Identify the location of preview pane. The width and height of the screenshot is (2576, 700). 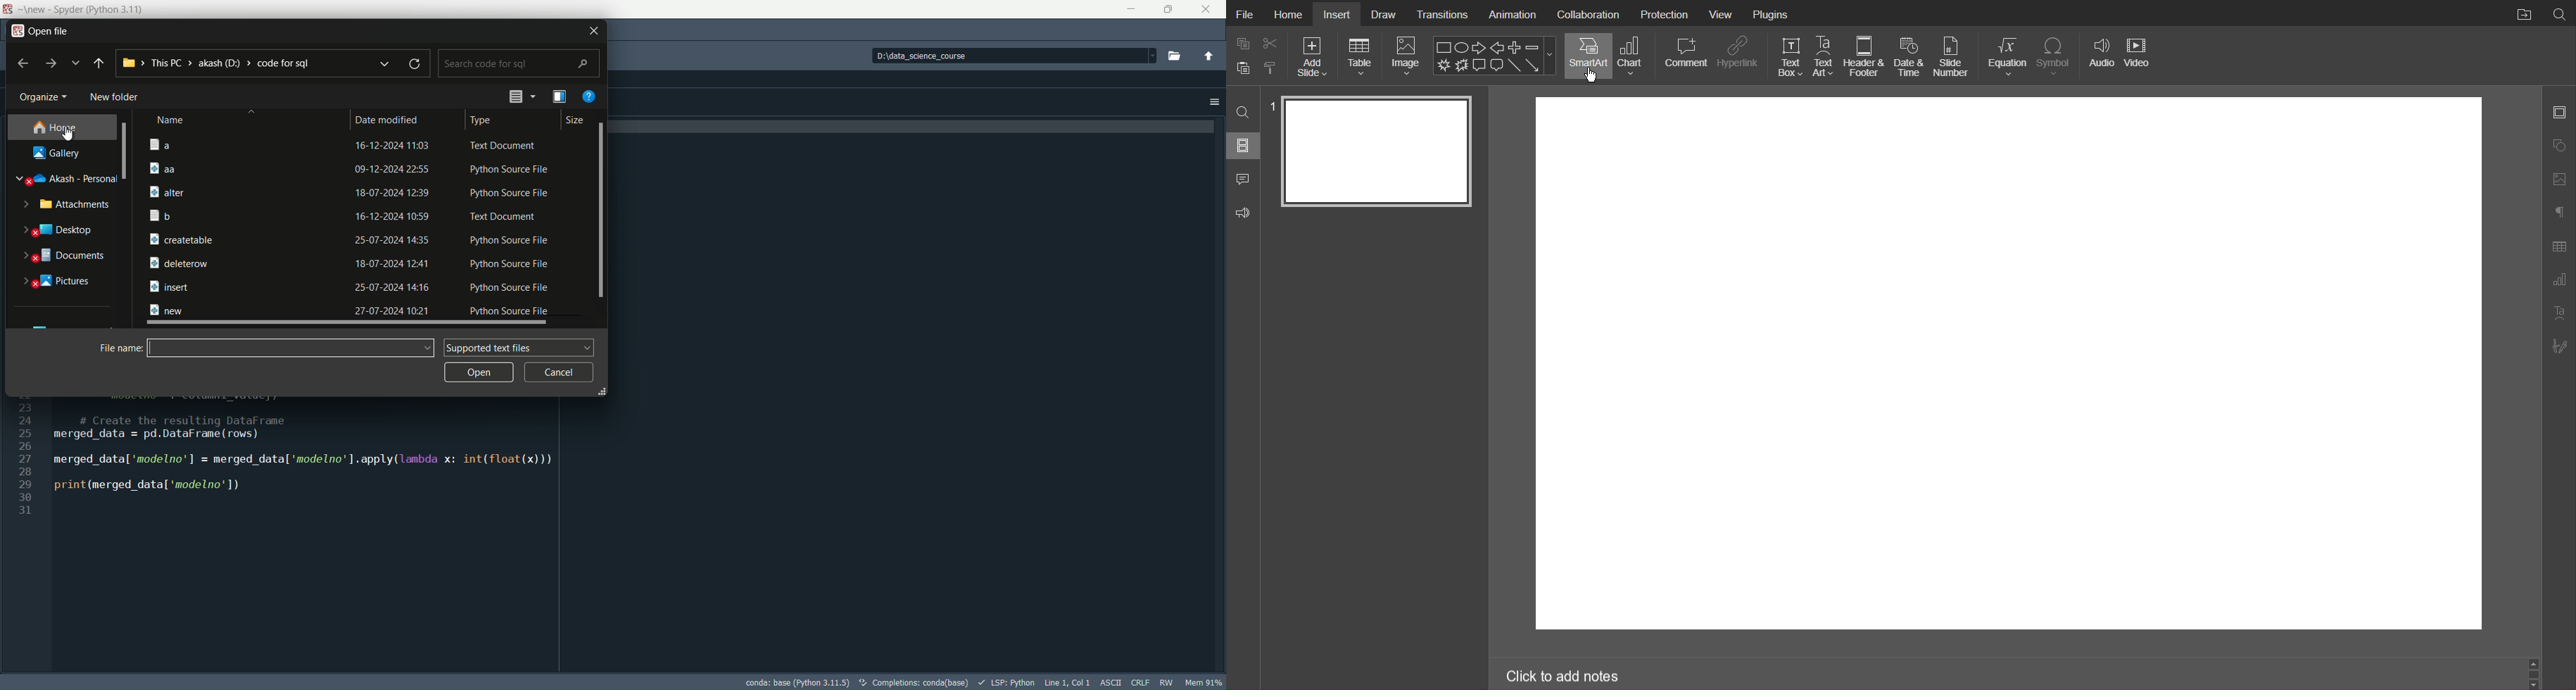
(557, 97).